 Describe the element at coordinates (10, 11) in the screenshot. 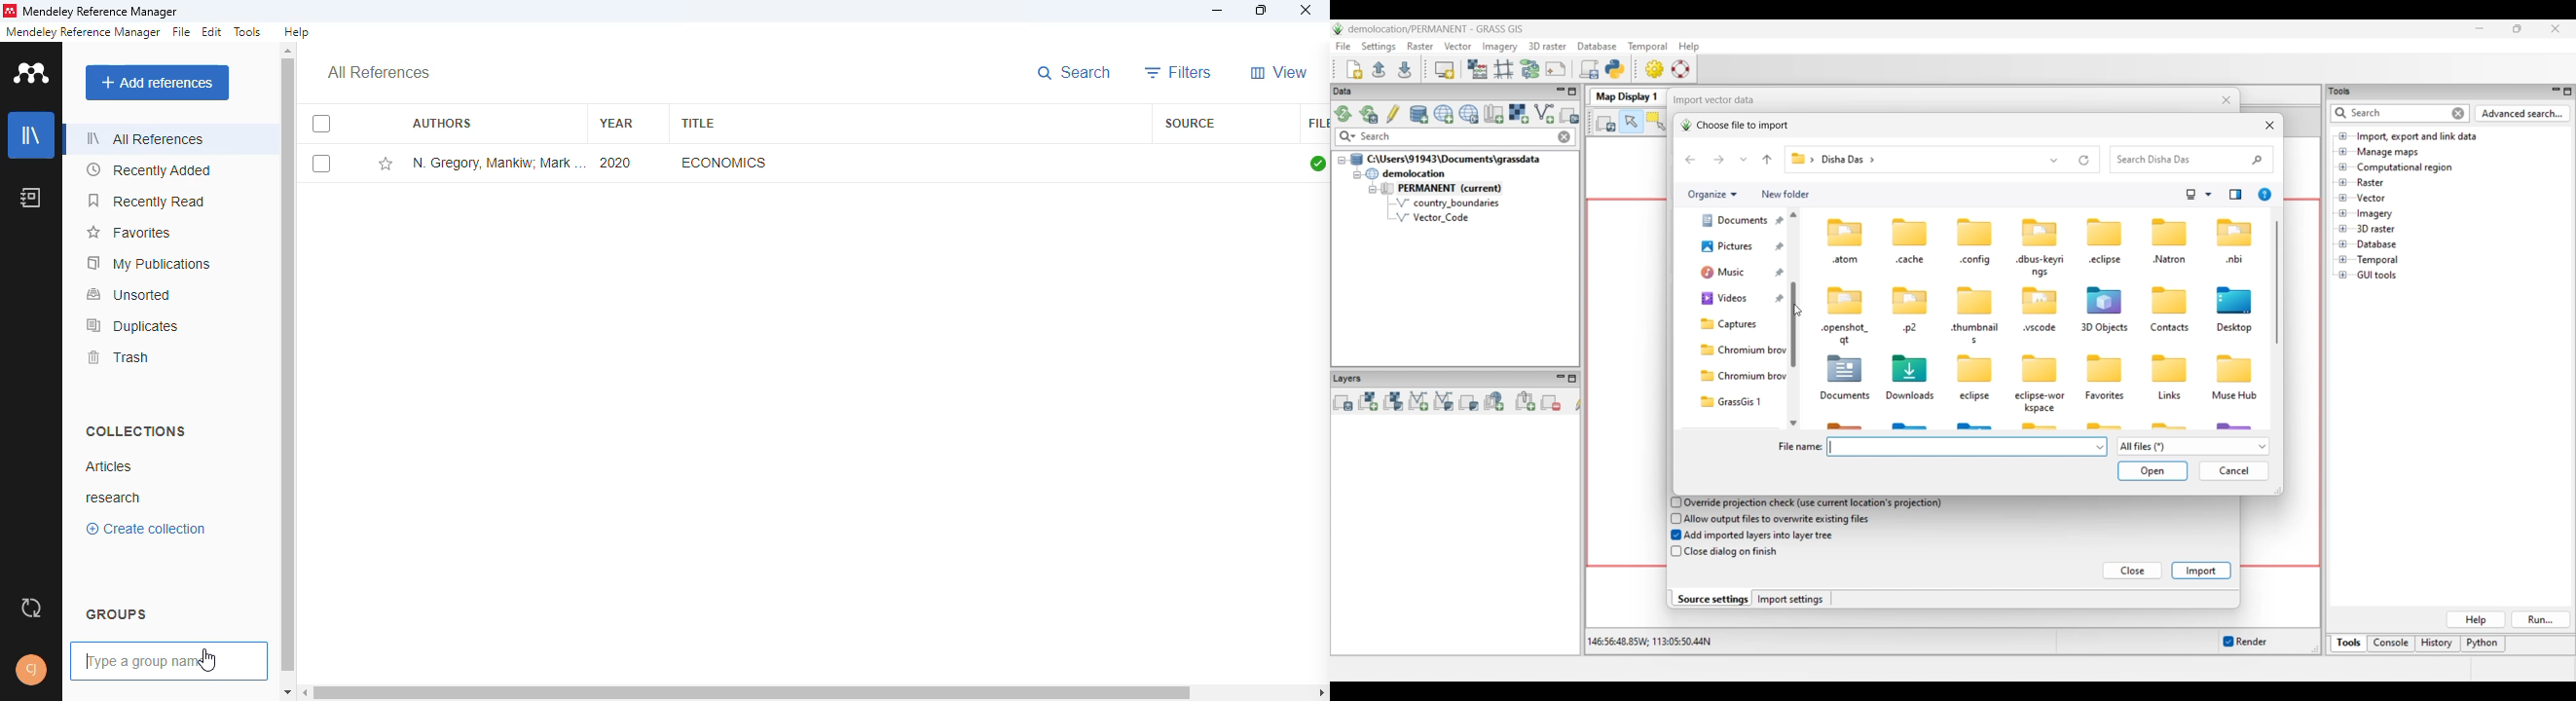

I see `logo` at that location.